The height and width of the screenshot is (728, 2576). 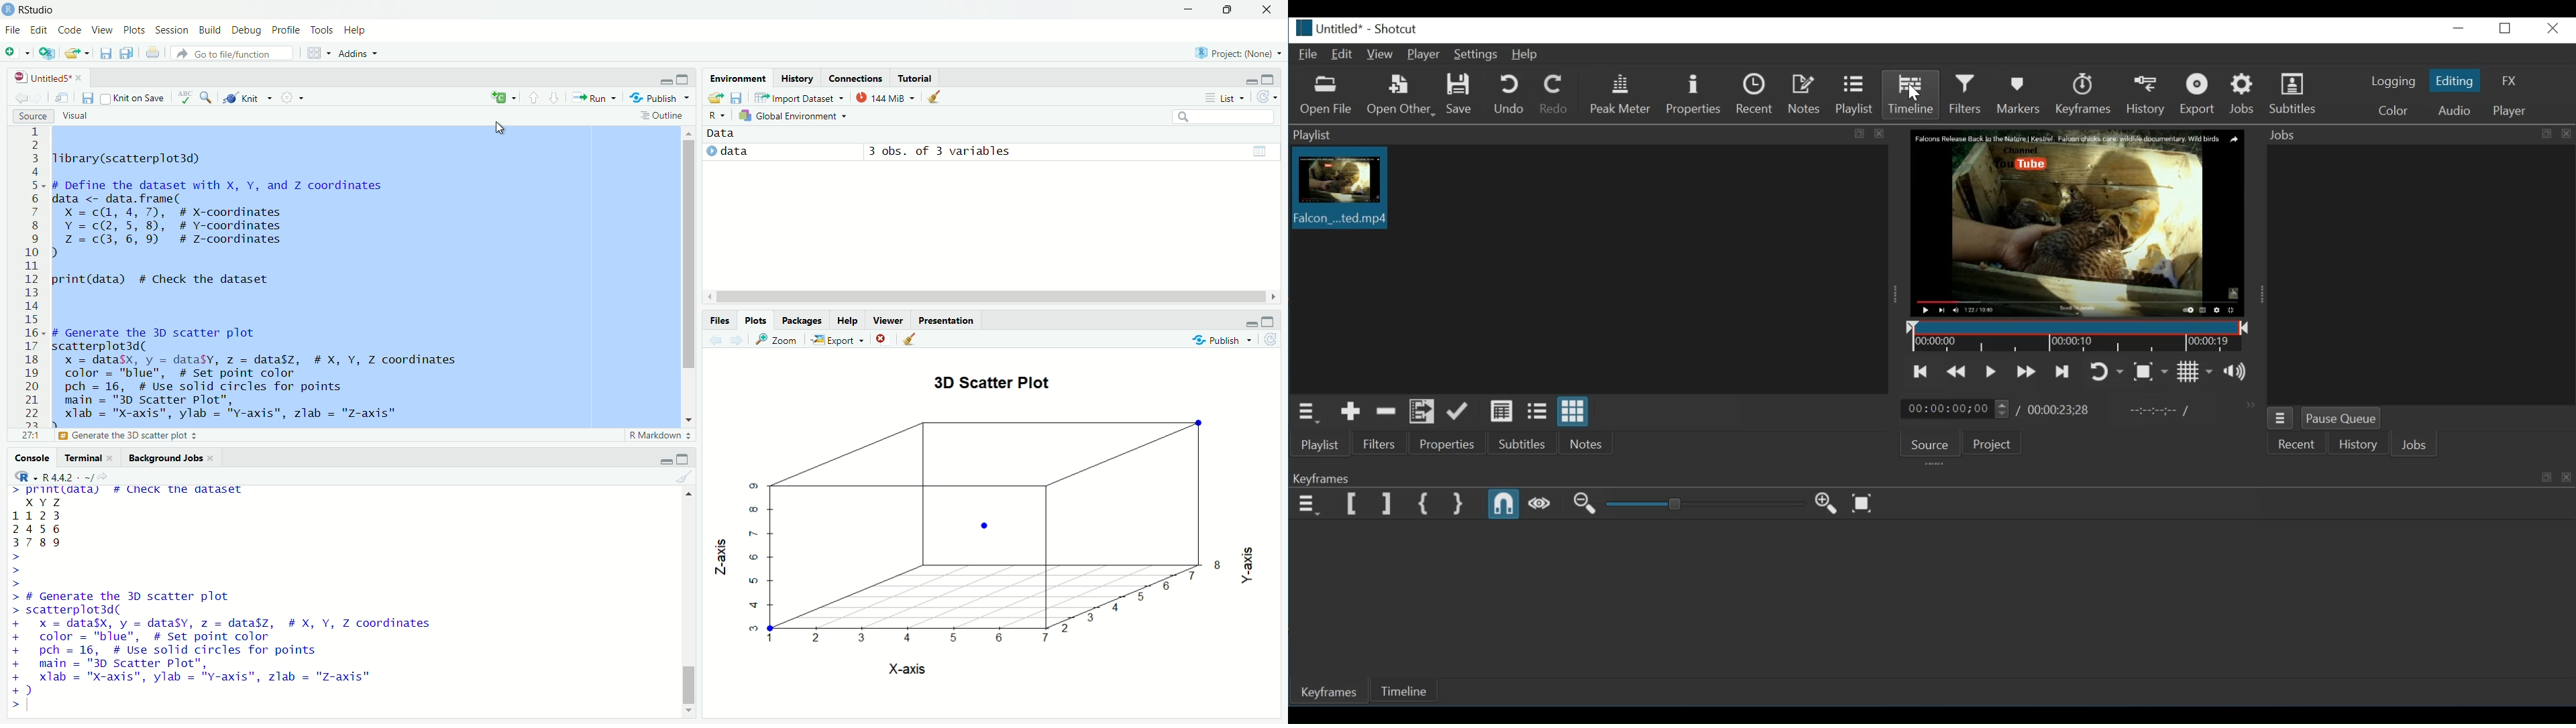 What do you see at coordinates (2453, 110) in the screenshot?
I see `Audio` at bounding box center [2453, 110].